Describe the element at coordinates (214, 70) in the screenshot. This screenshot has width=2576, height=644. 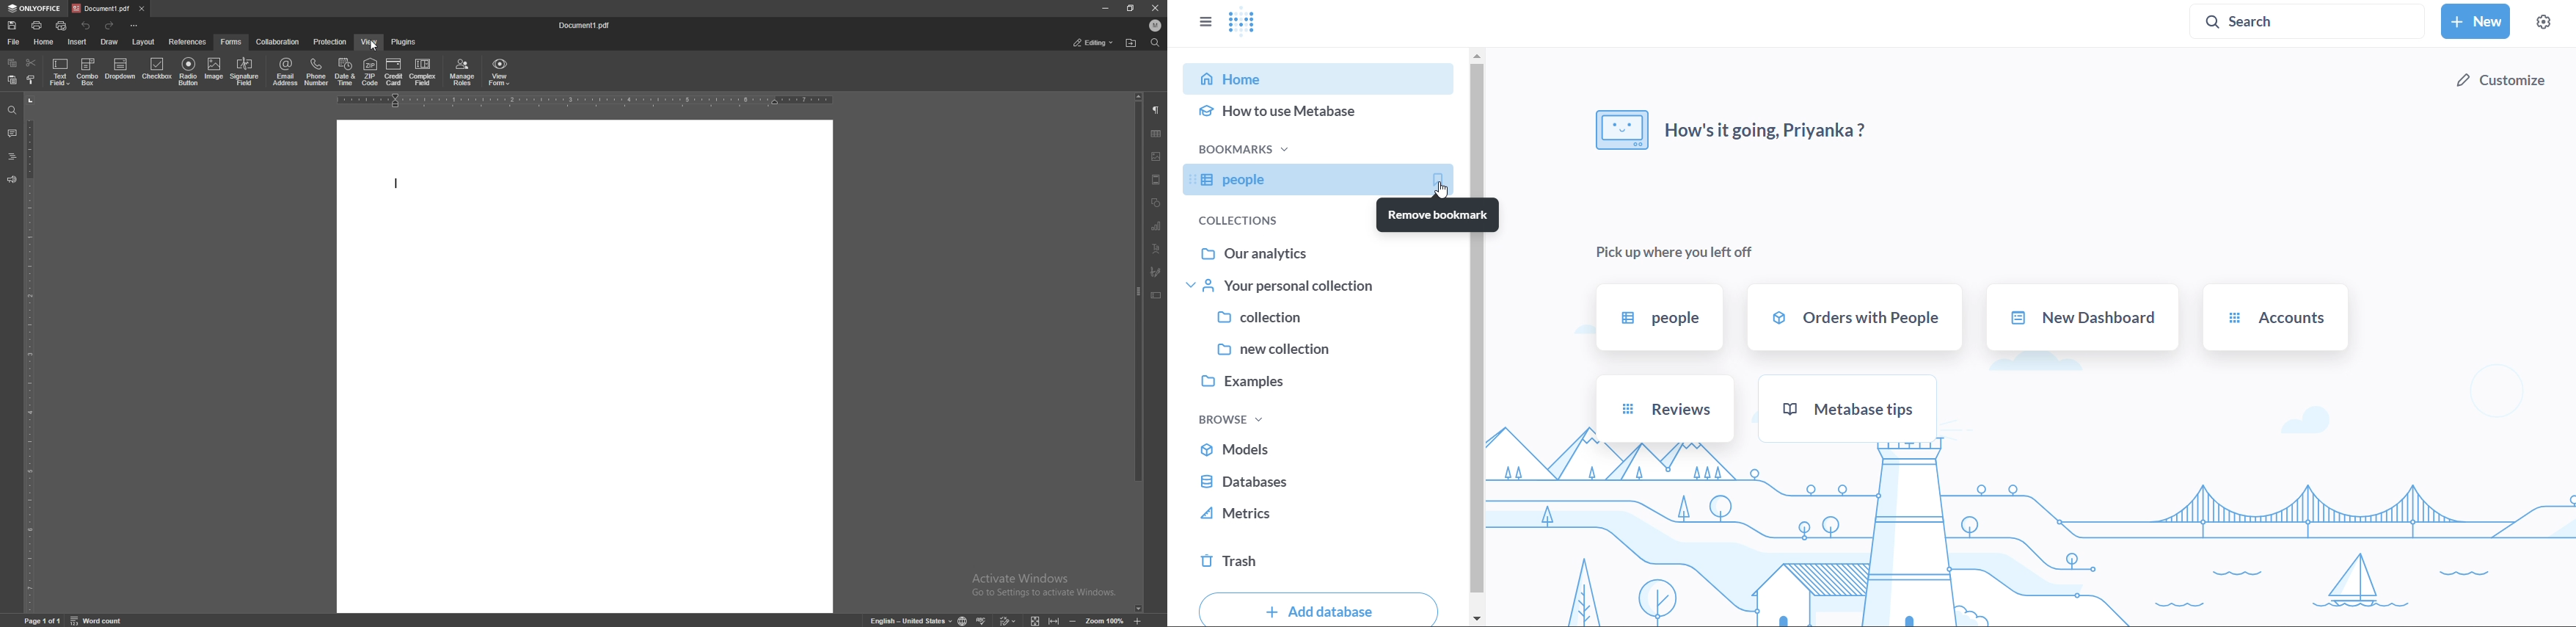
I see `image` at that location.